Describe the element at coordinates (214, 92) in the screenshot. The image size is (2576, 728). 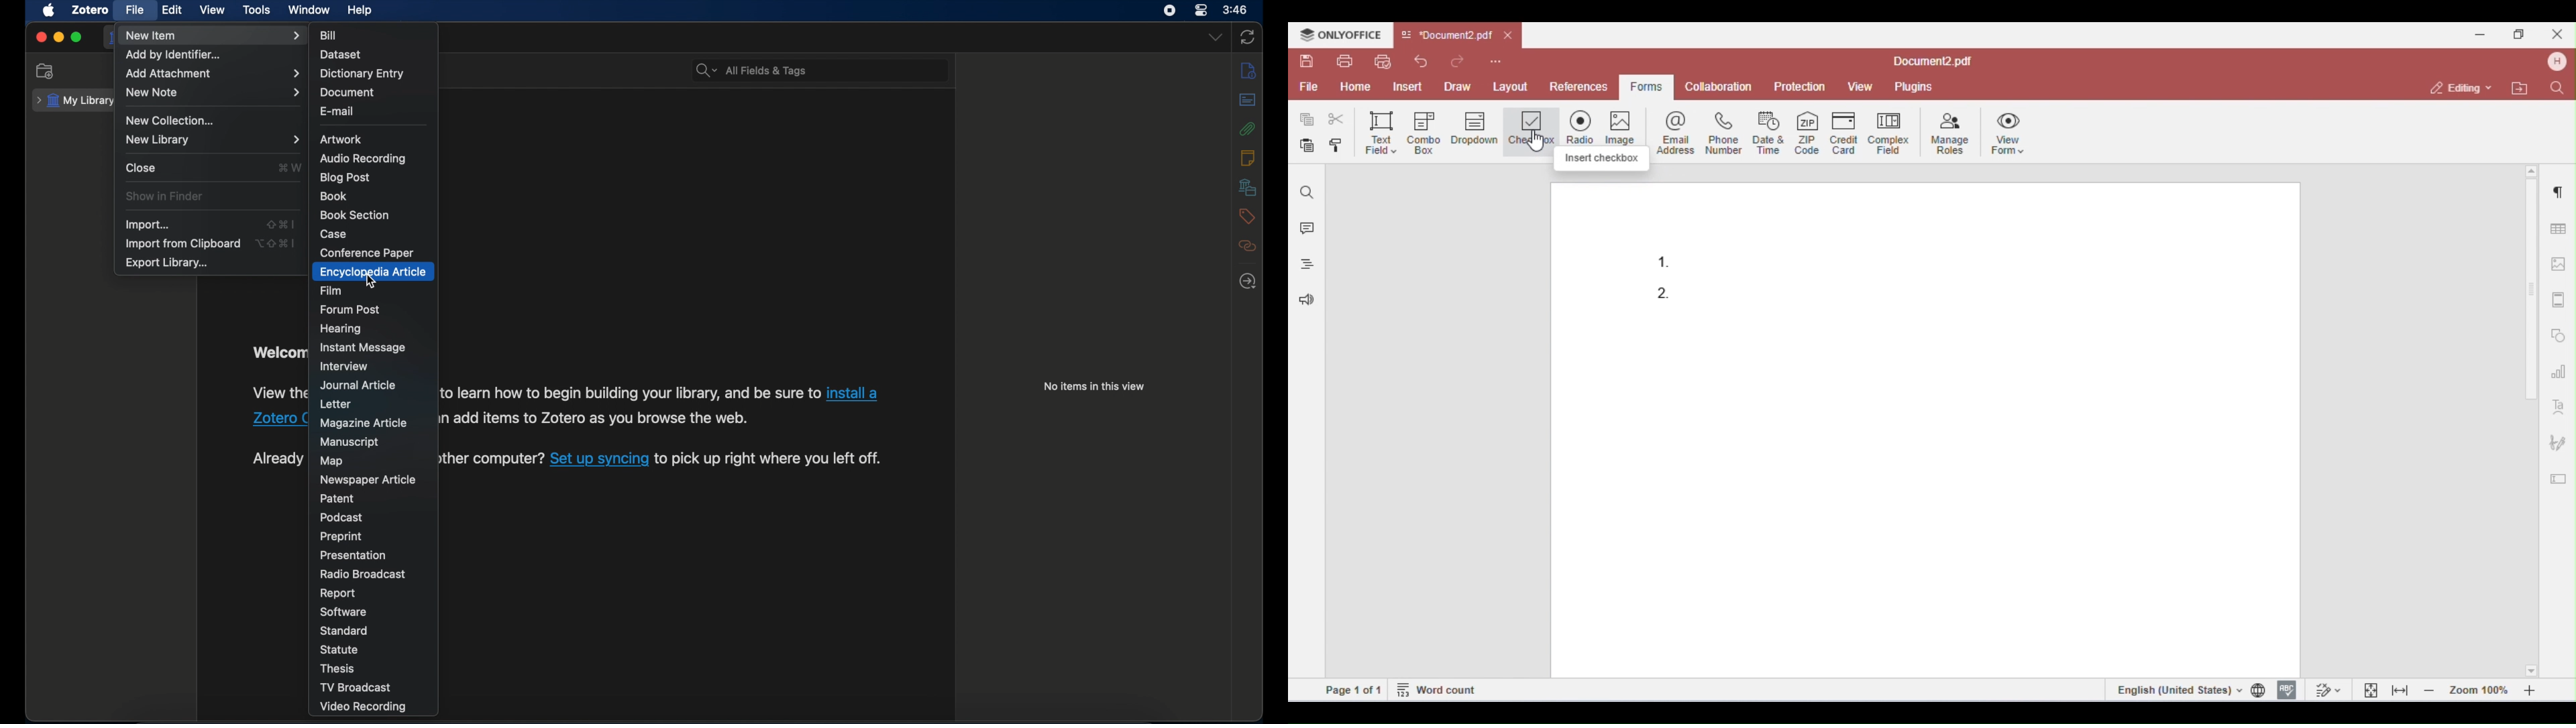
I see `new note` at that location.